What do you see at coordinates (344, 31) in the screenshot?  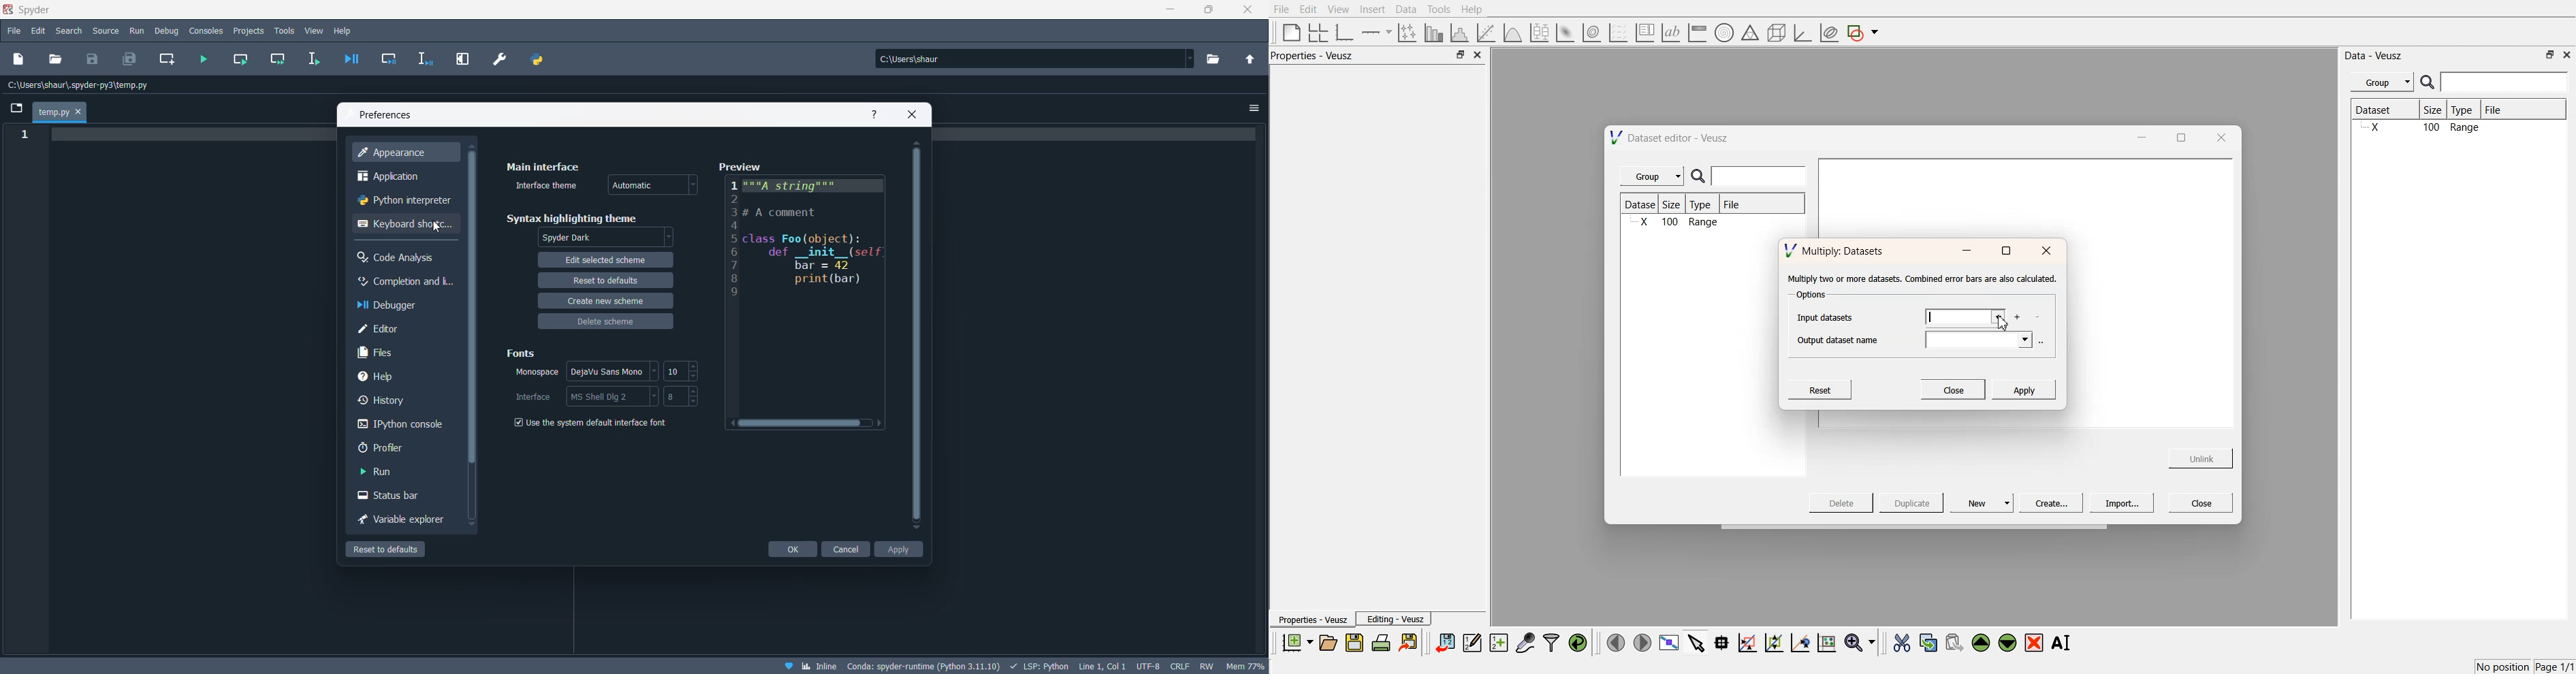 I see `help` at bounding box center [344, 31].